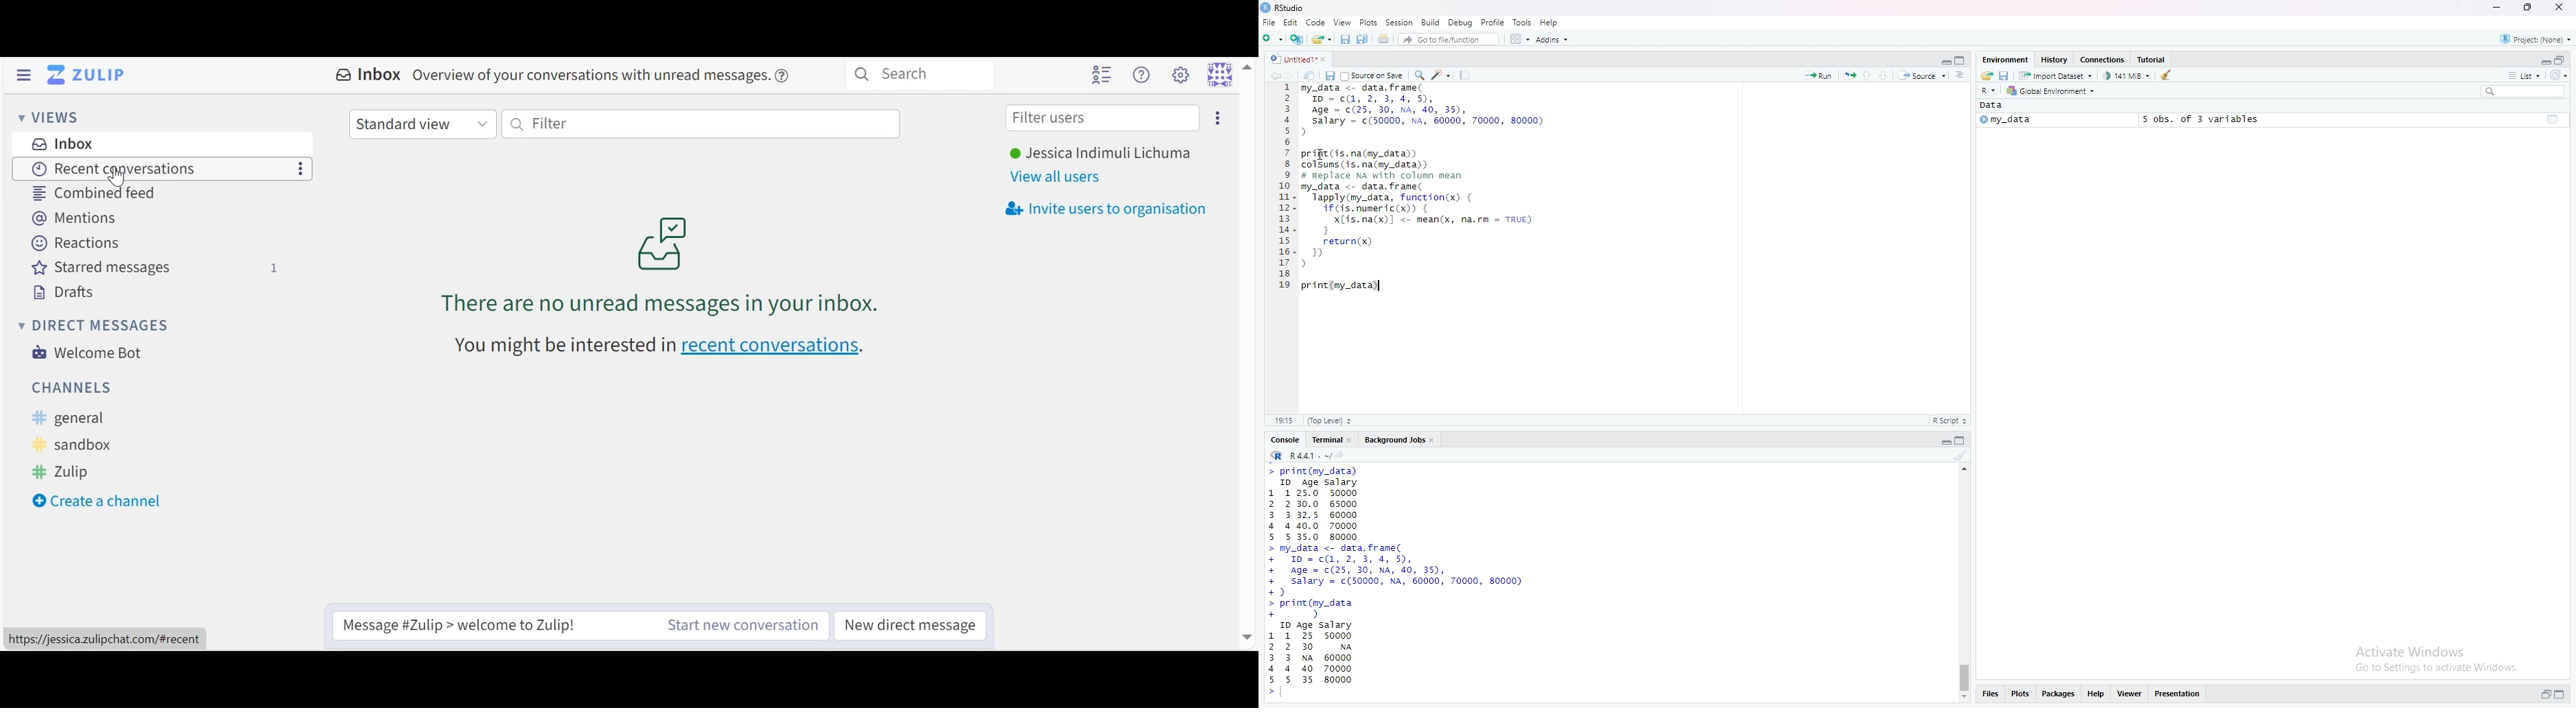  I want to click on New Channel message, so click(743, 625).